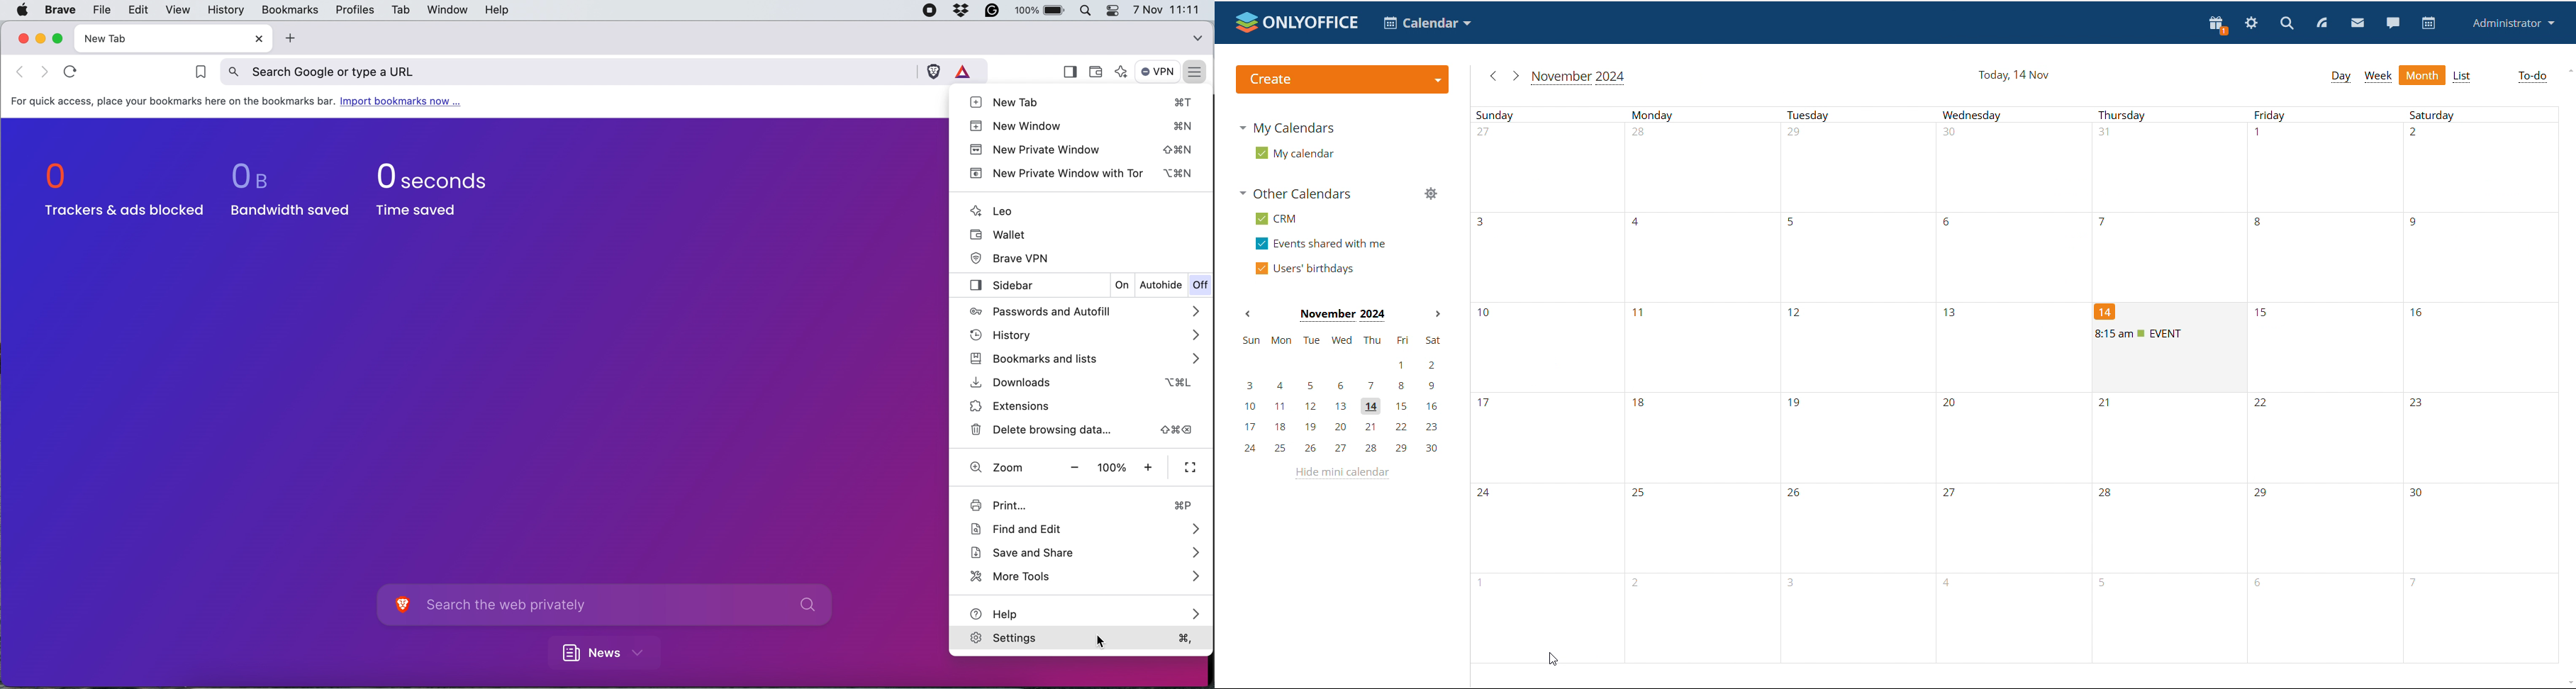 The height and width of the screenshot is (700, 2576). Describe the element at coordinates (1342, 79) in the screenshot. I see `create` at that location.